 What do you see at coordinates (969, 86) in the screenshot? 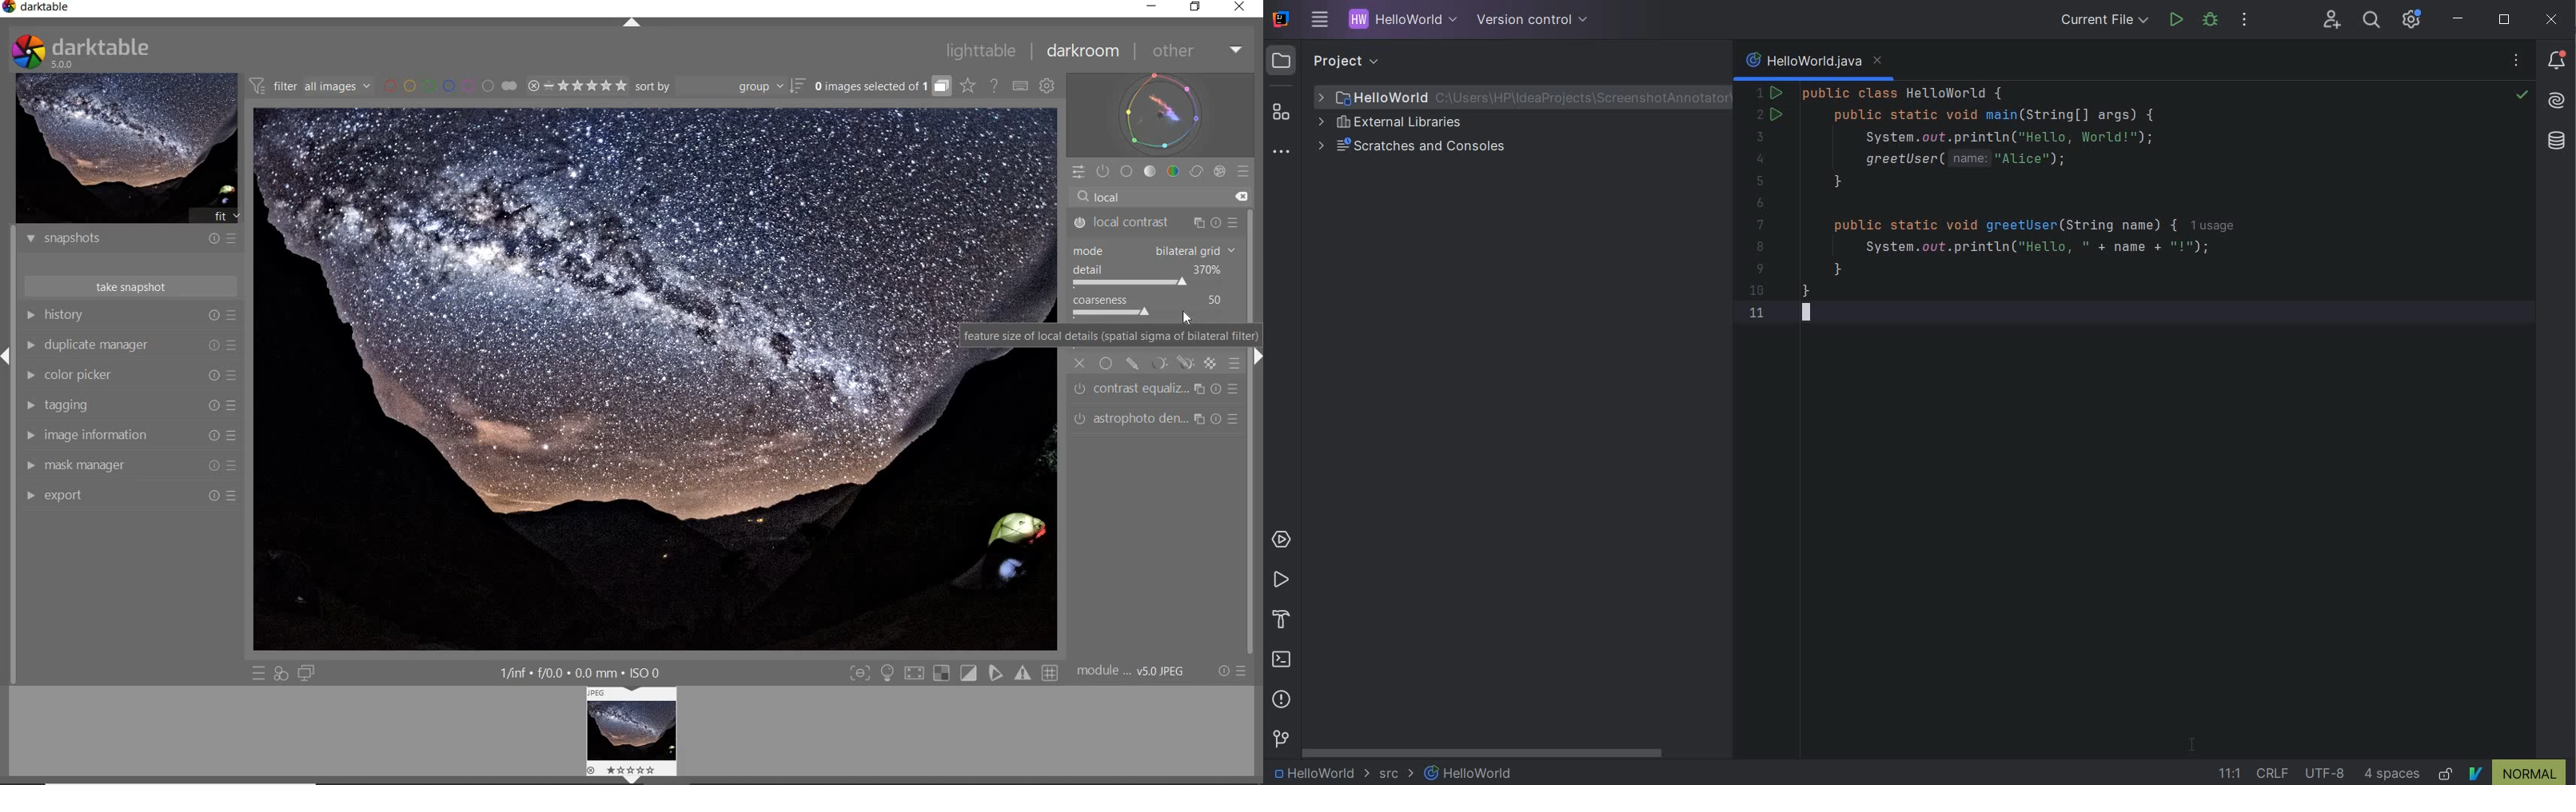
I see `CLICK TO CHANGE THE OVERLAYS SHOWN ON THUMBNAILS` at bounding box center [969, 86].